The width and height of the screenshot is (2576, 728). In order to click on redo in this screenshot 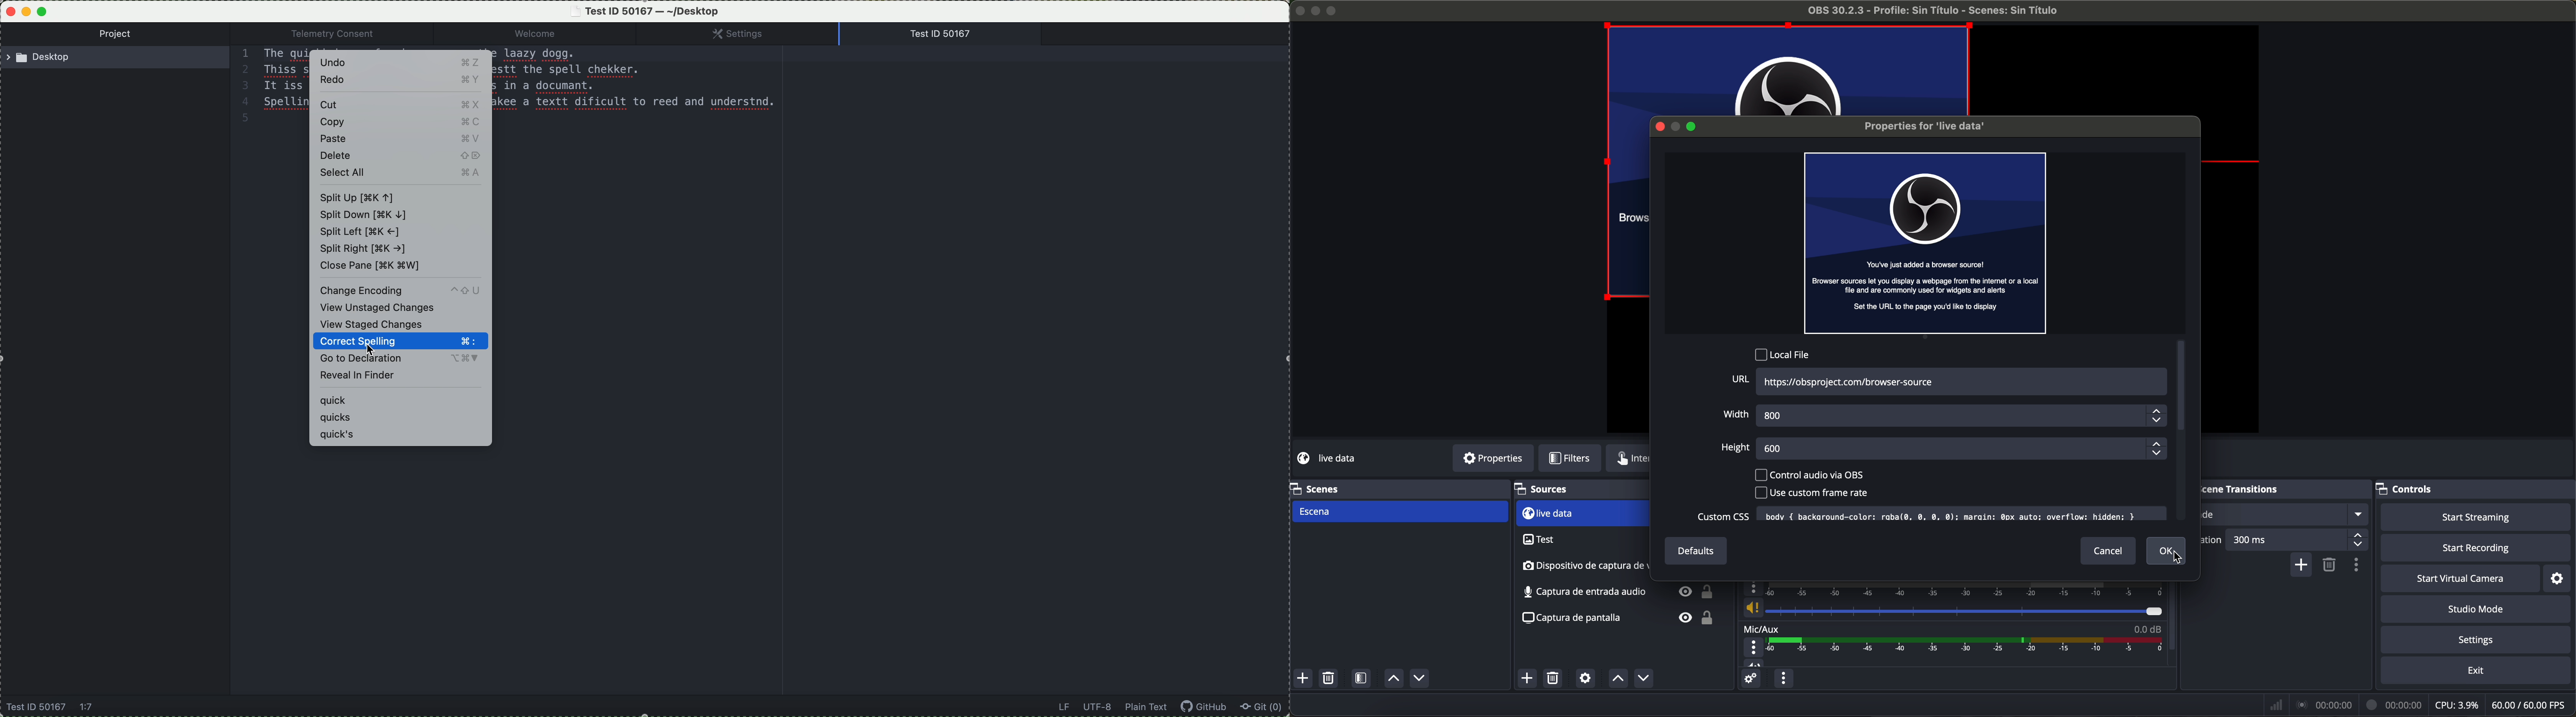, I will do `click(401, 80)`.